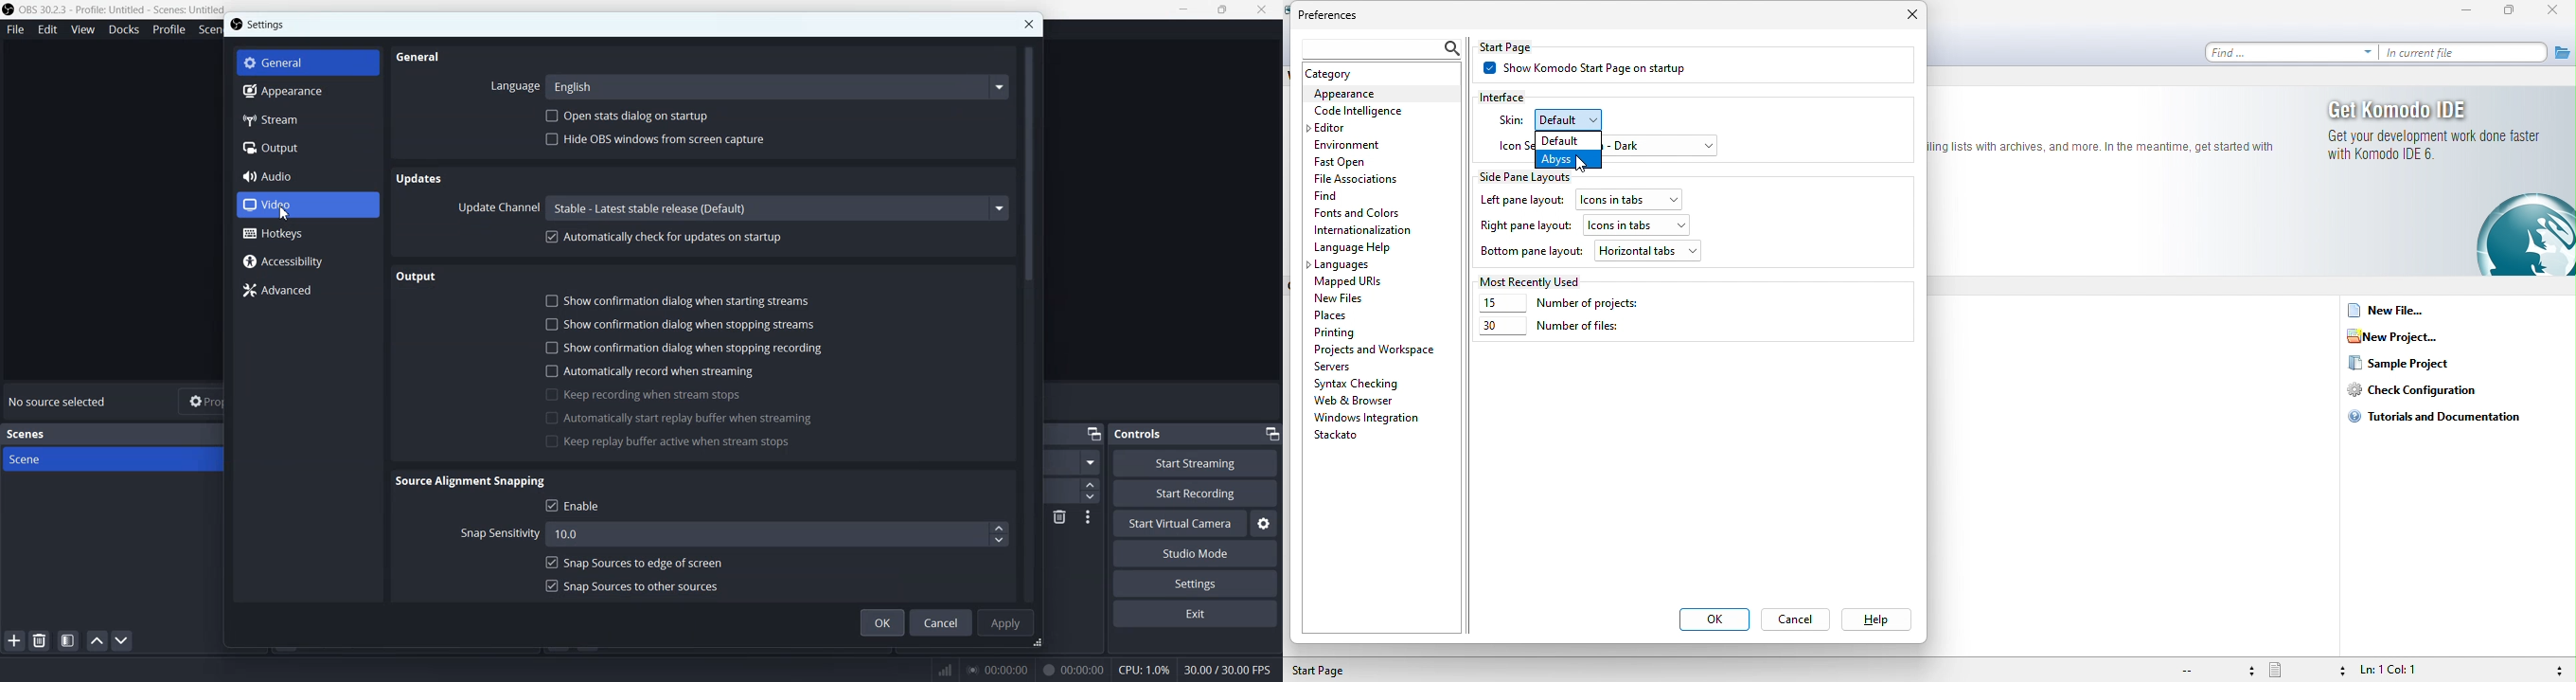  I want to click on 30.00 / 30.00 FPS, so click(1231, 669).